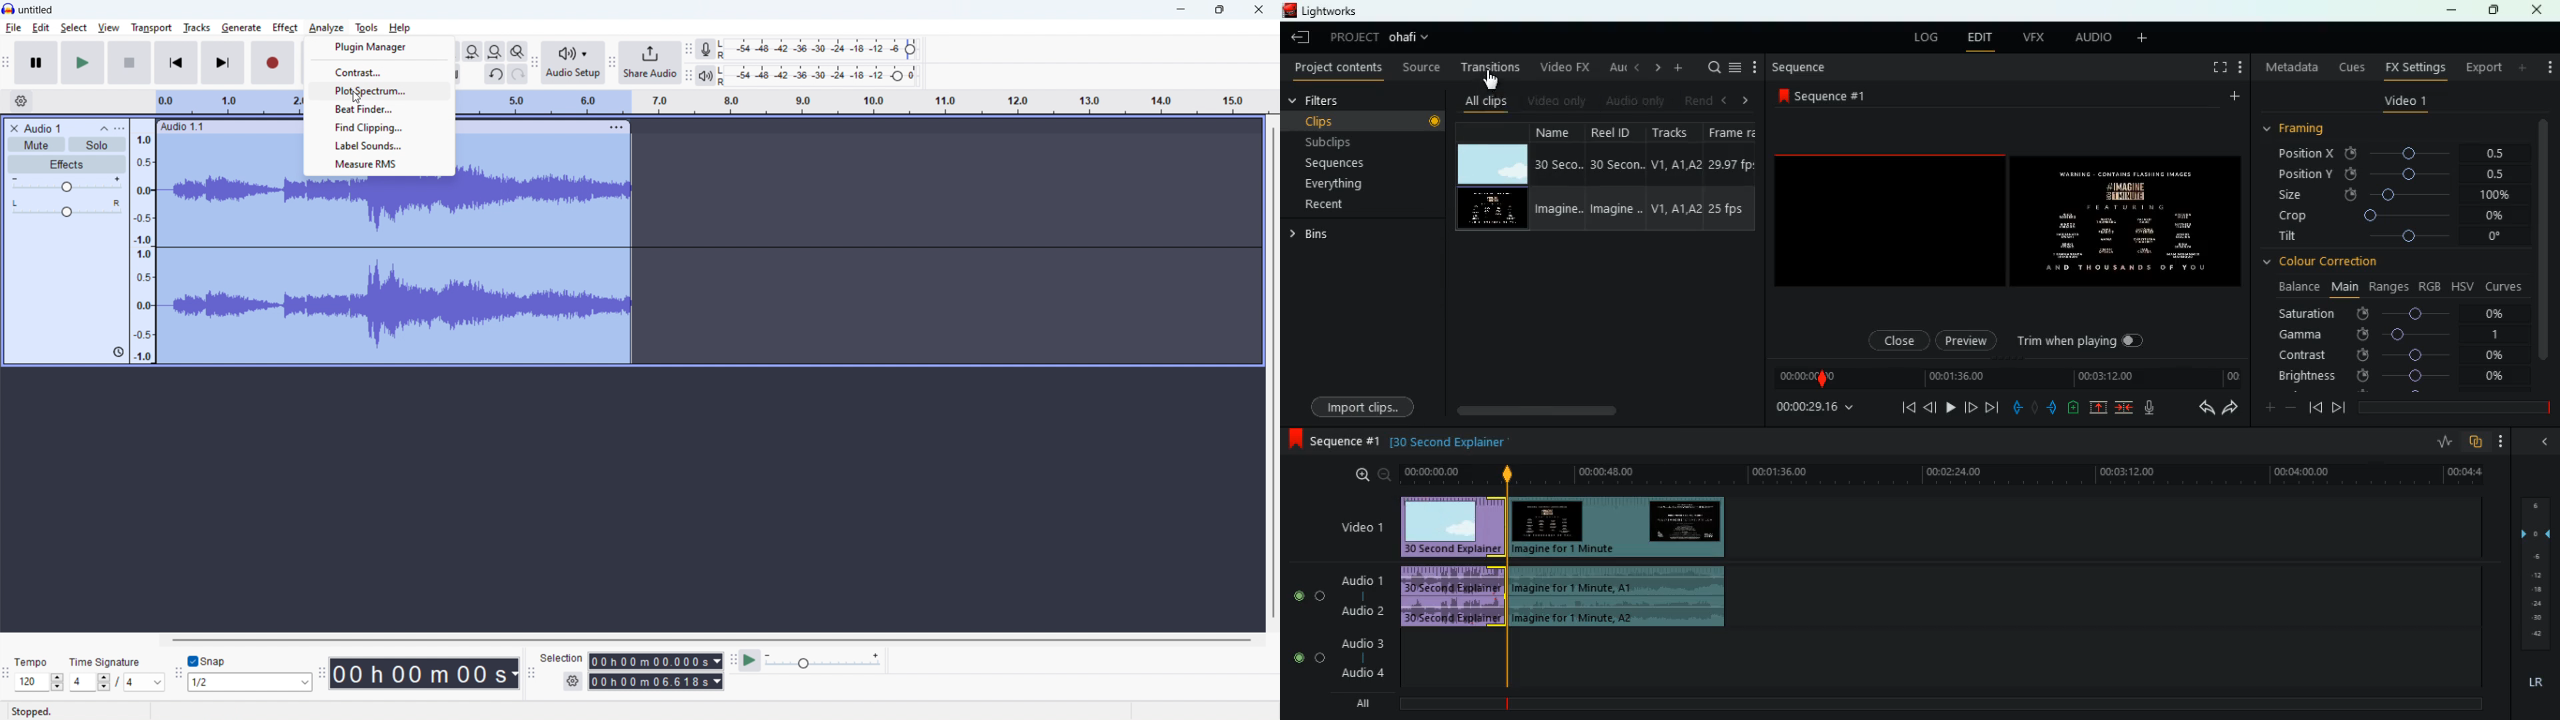 The width and height of the screenshot is (2576, 728). What do you see at coordinates (2054, 409) in the screenshot?
I see `push` at bounding box center [2054, 409].